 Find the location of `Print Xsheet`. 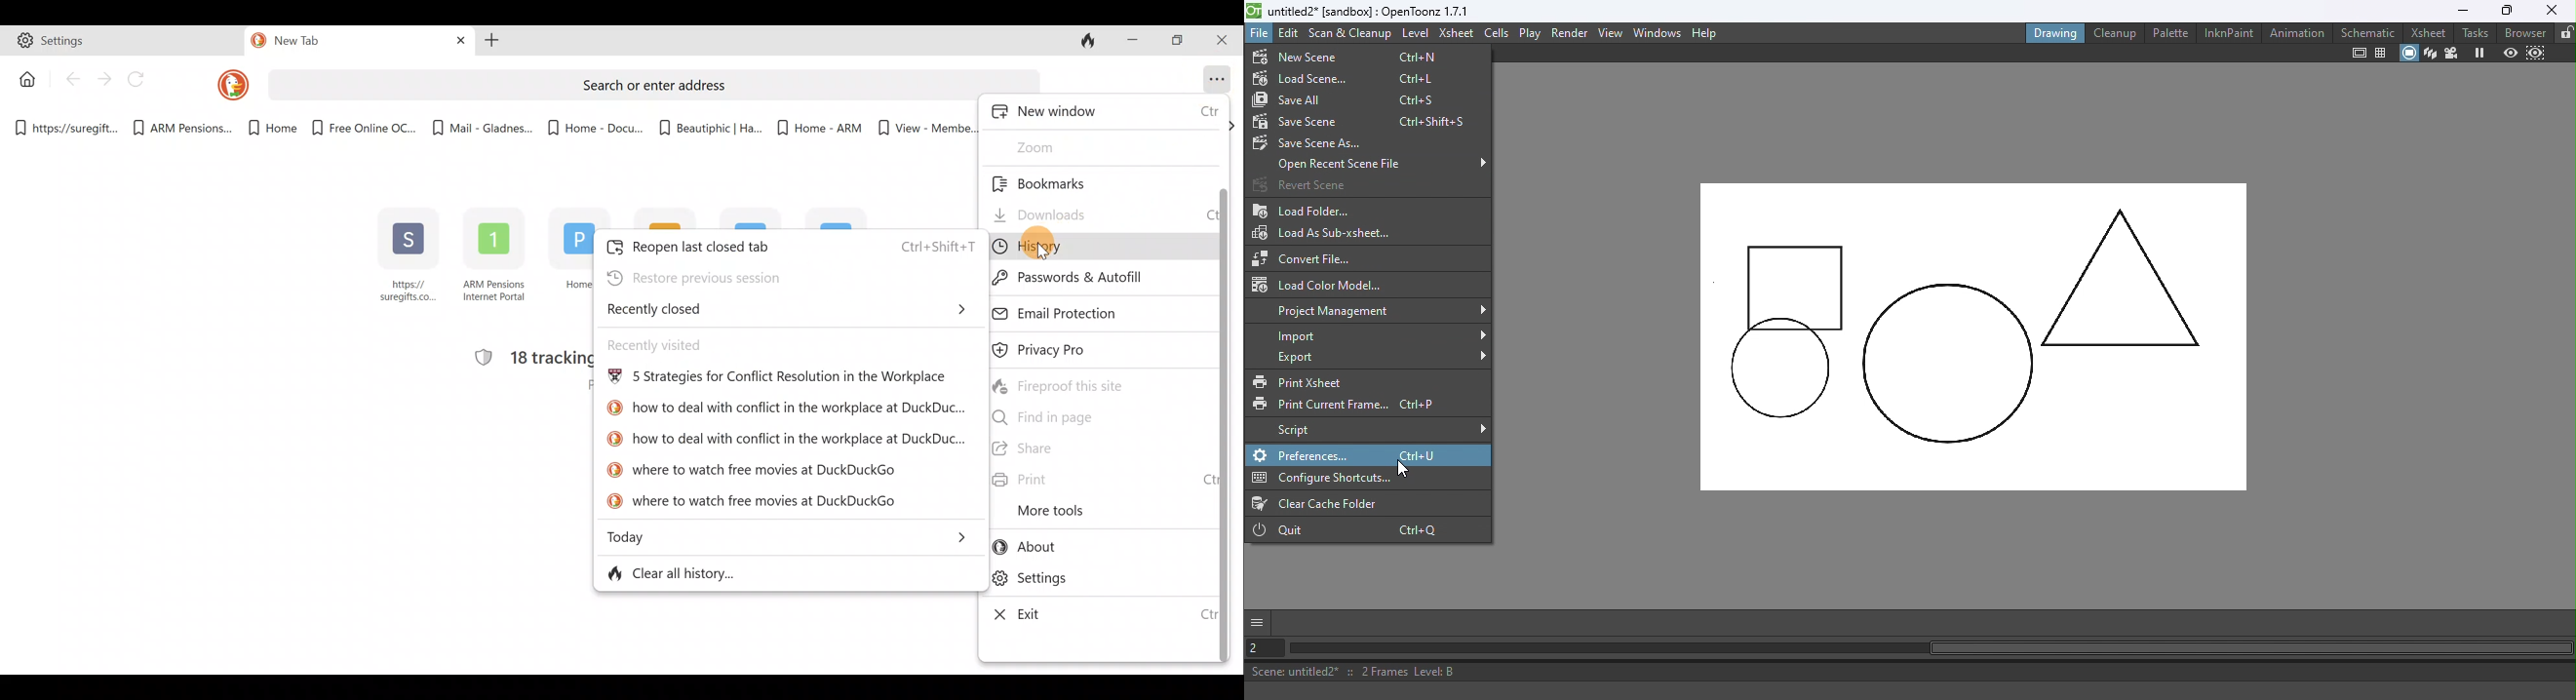

Print Xsheet is located at coordinates (1313, 380).